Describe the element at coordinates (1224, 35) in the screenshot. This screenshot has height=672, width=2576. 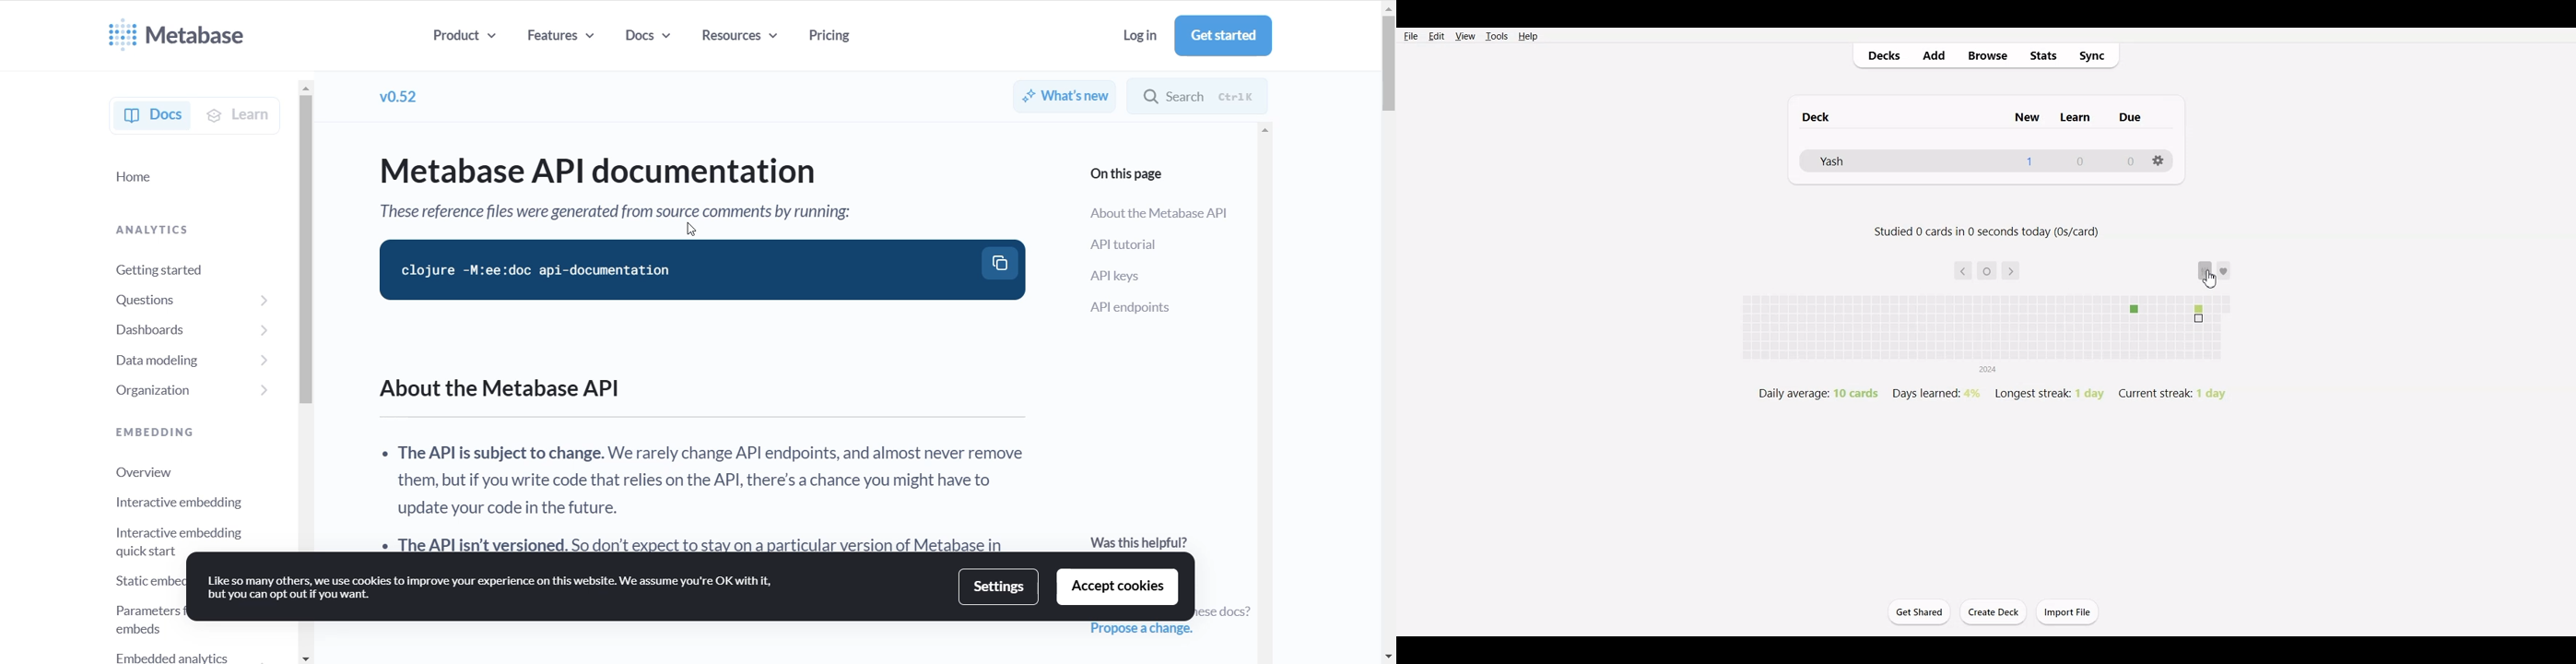
I see `get started` at that location.